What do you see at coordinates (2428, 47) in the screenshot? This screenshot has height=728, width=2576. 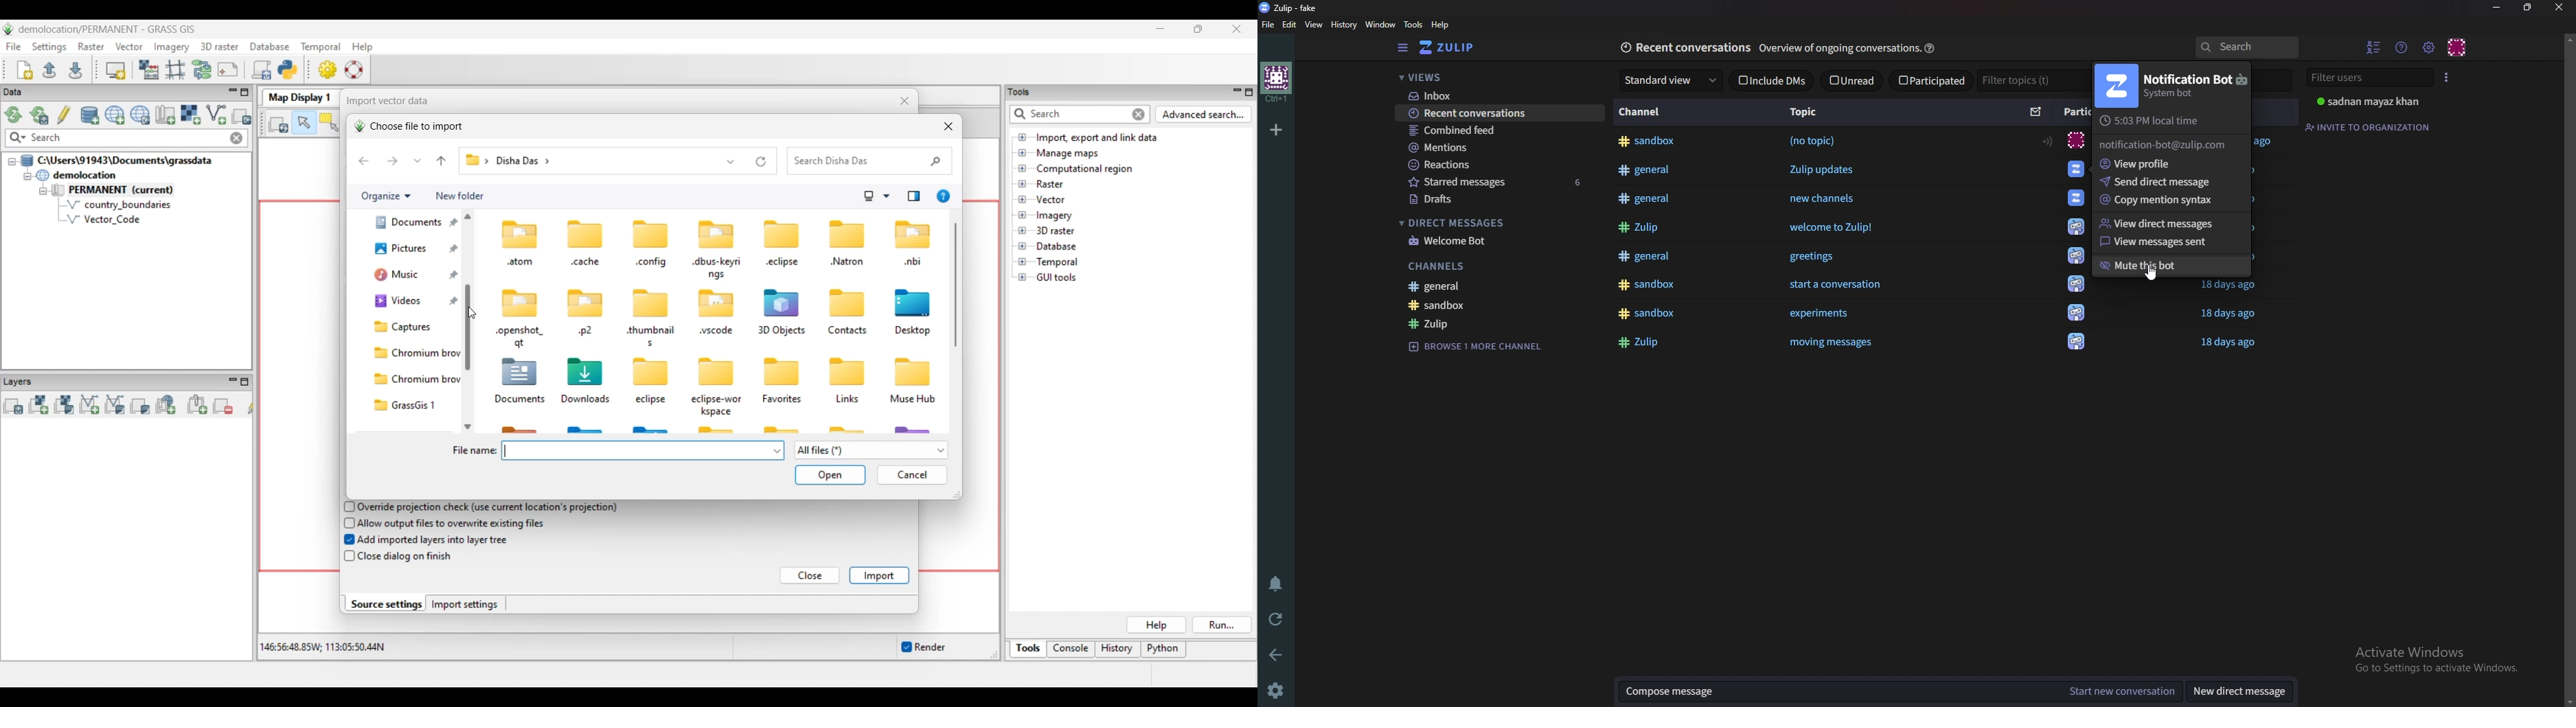 I see `Main menu` at bounding box center [2428, 47].